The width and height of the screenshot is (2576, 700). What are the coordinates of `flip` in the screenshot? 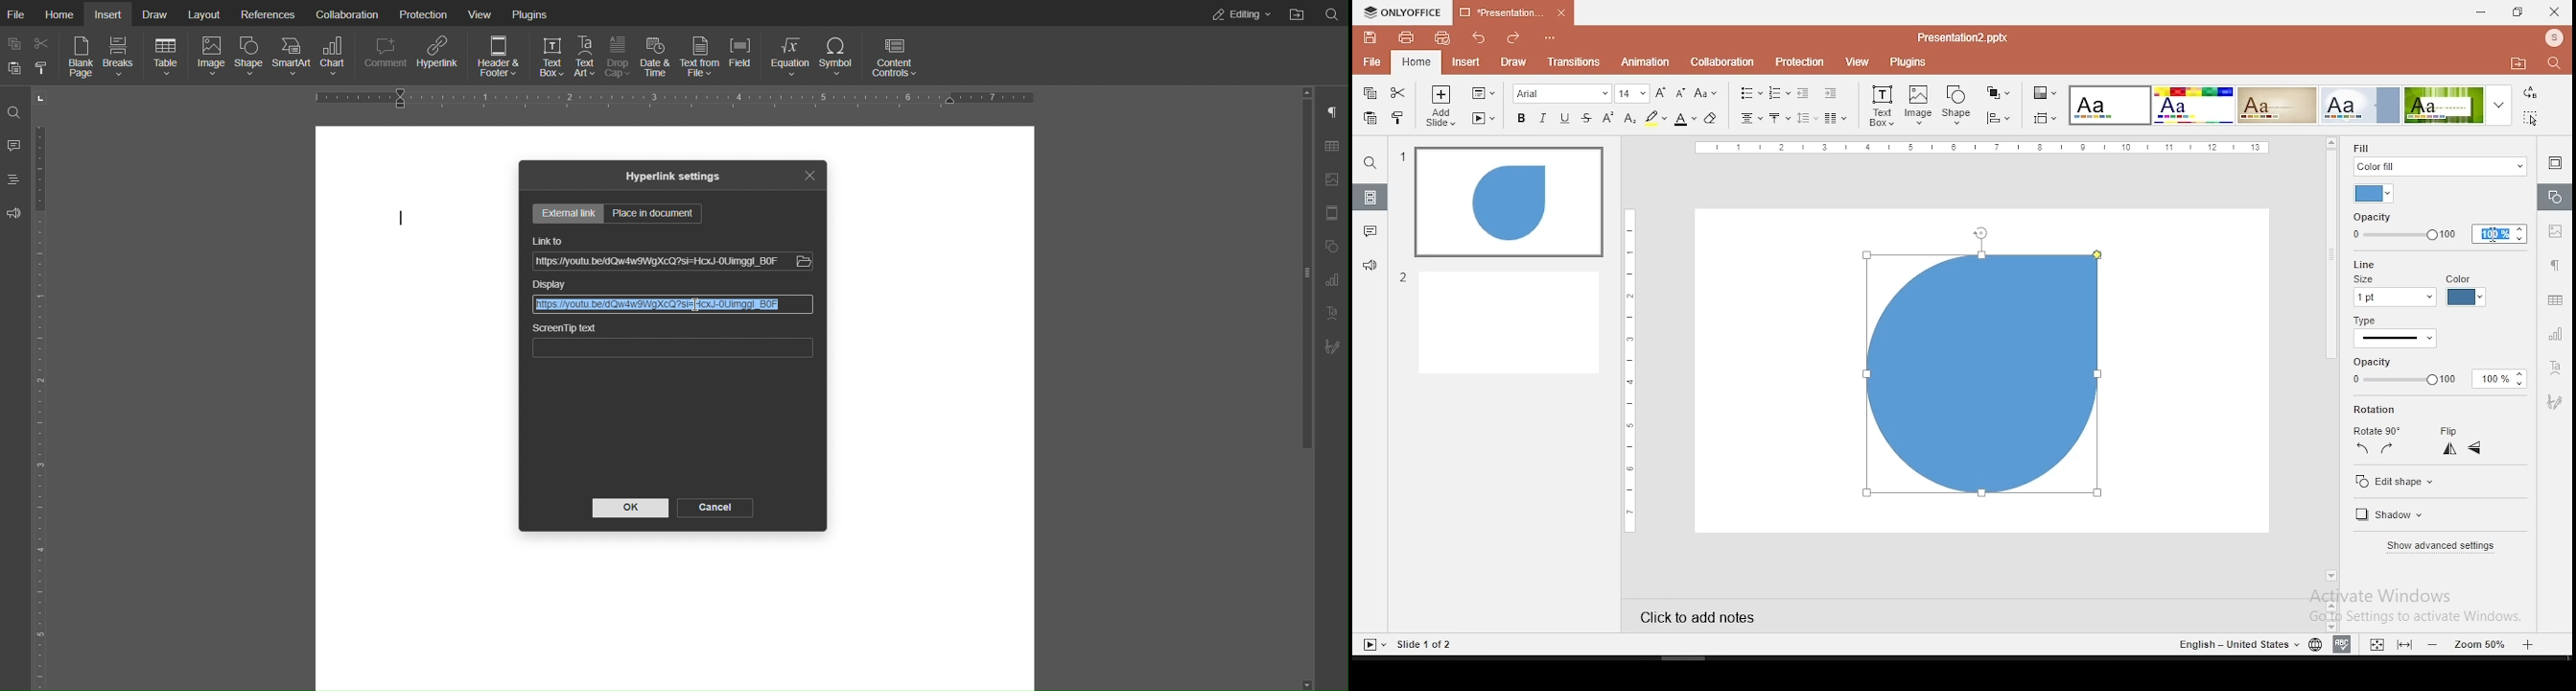 It's located at (2449, 432).